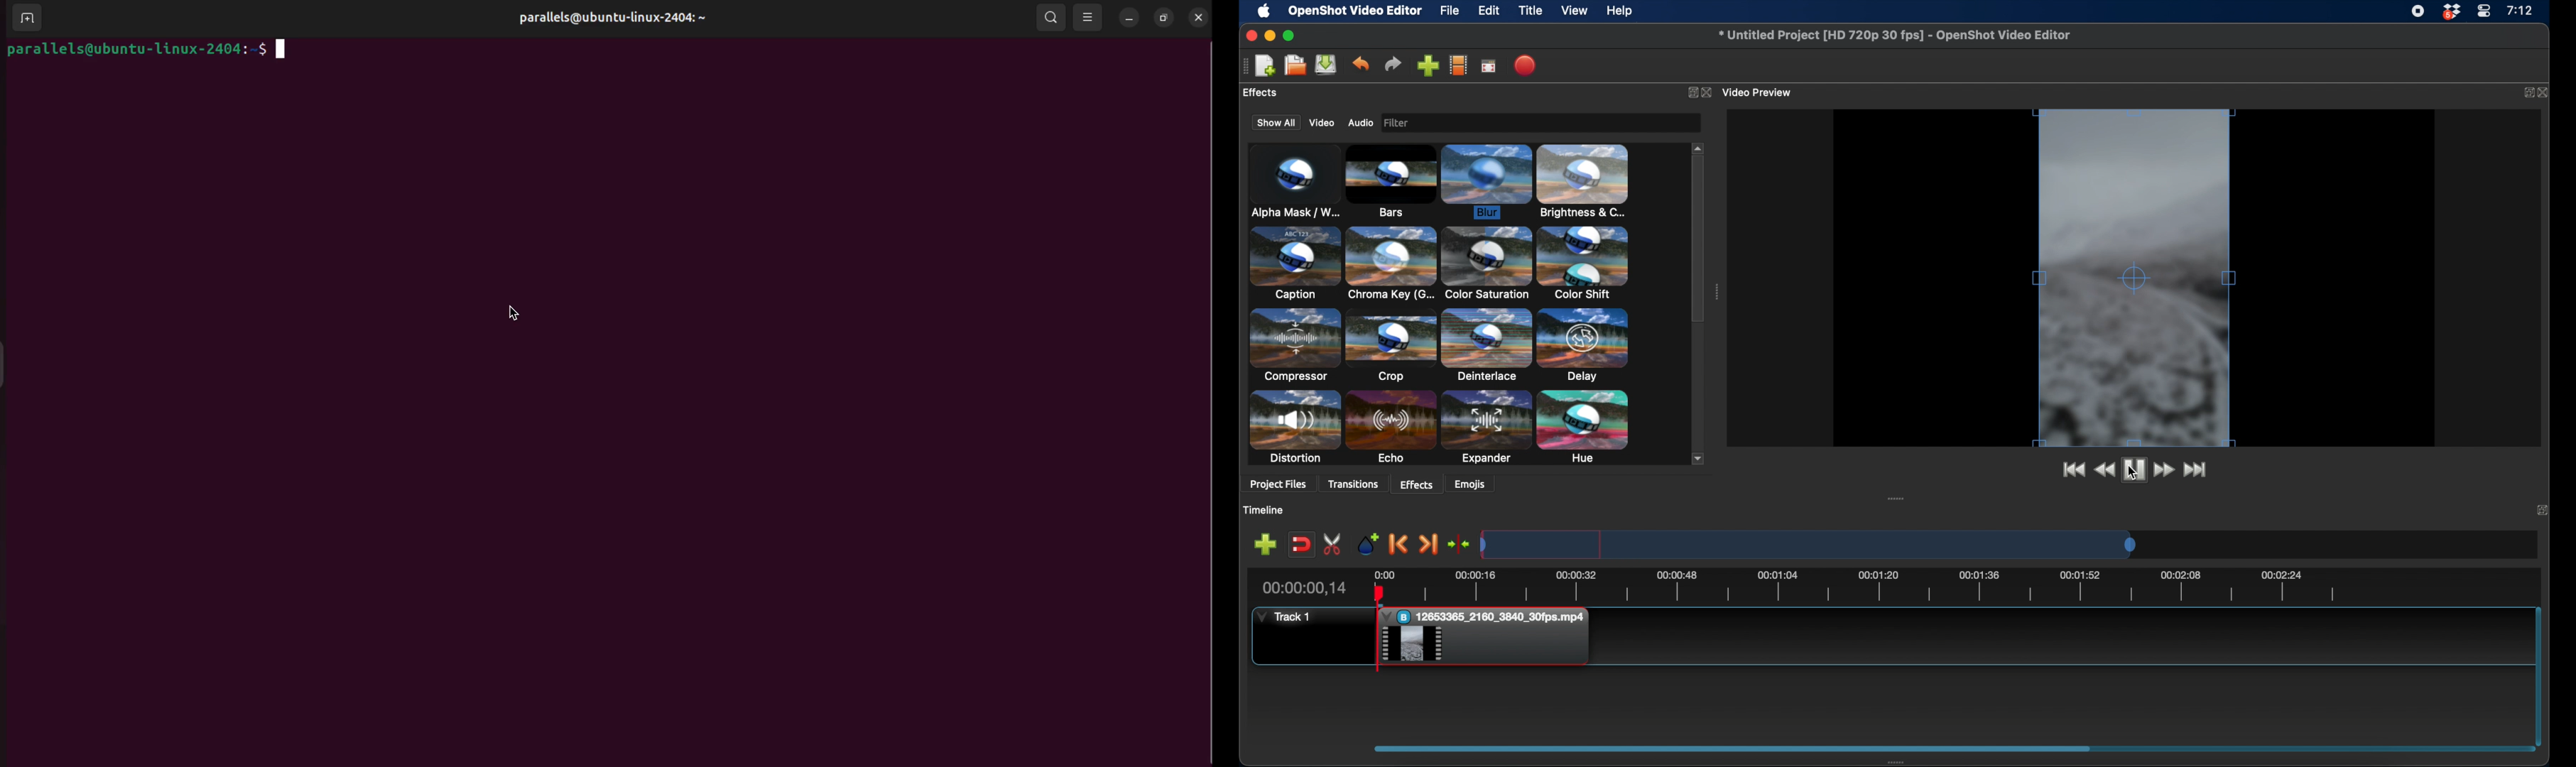 The height and width of the screenshot is (784, 2576). What do you see at coordinates (1896, 498) in the screenshot?
I see `drag handle` at bounding box center [1896, 498].